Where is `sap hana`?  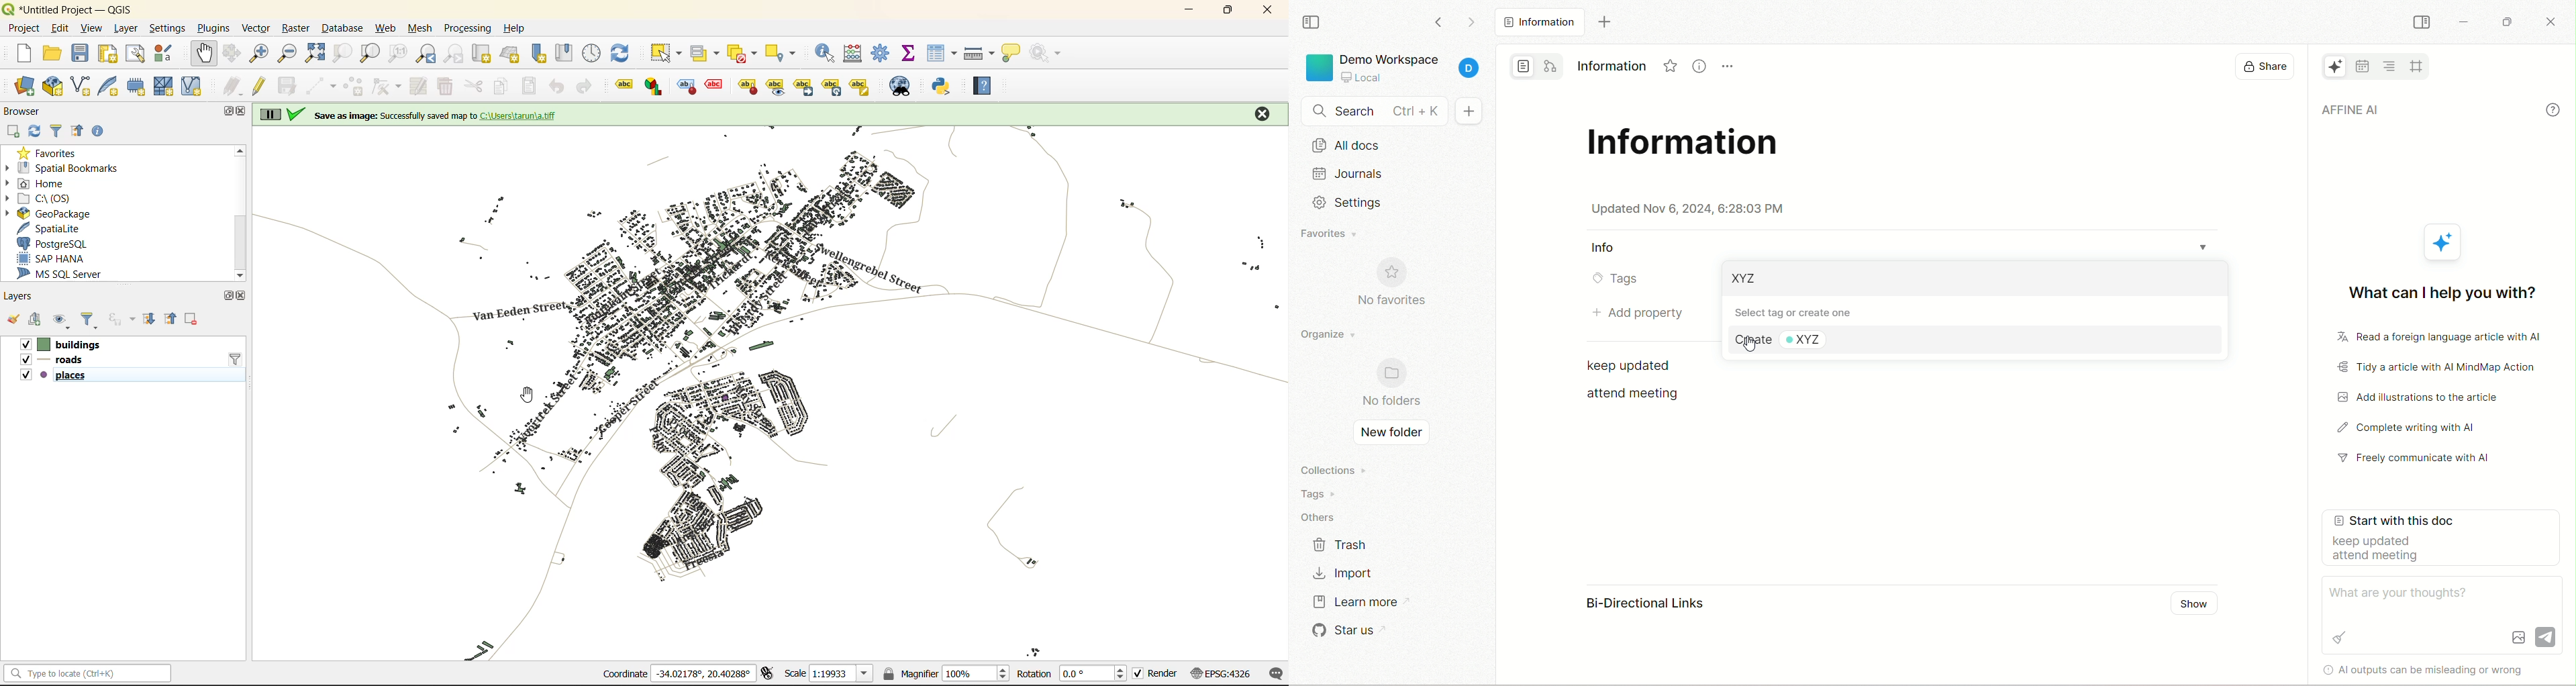
sap hana is located at coordinates (52, 258).